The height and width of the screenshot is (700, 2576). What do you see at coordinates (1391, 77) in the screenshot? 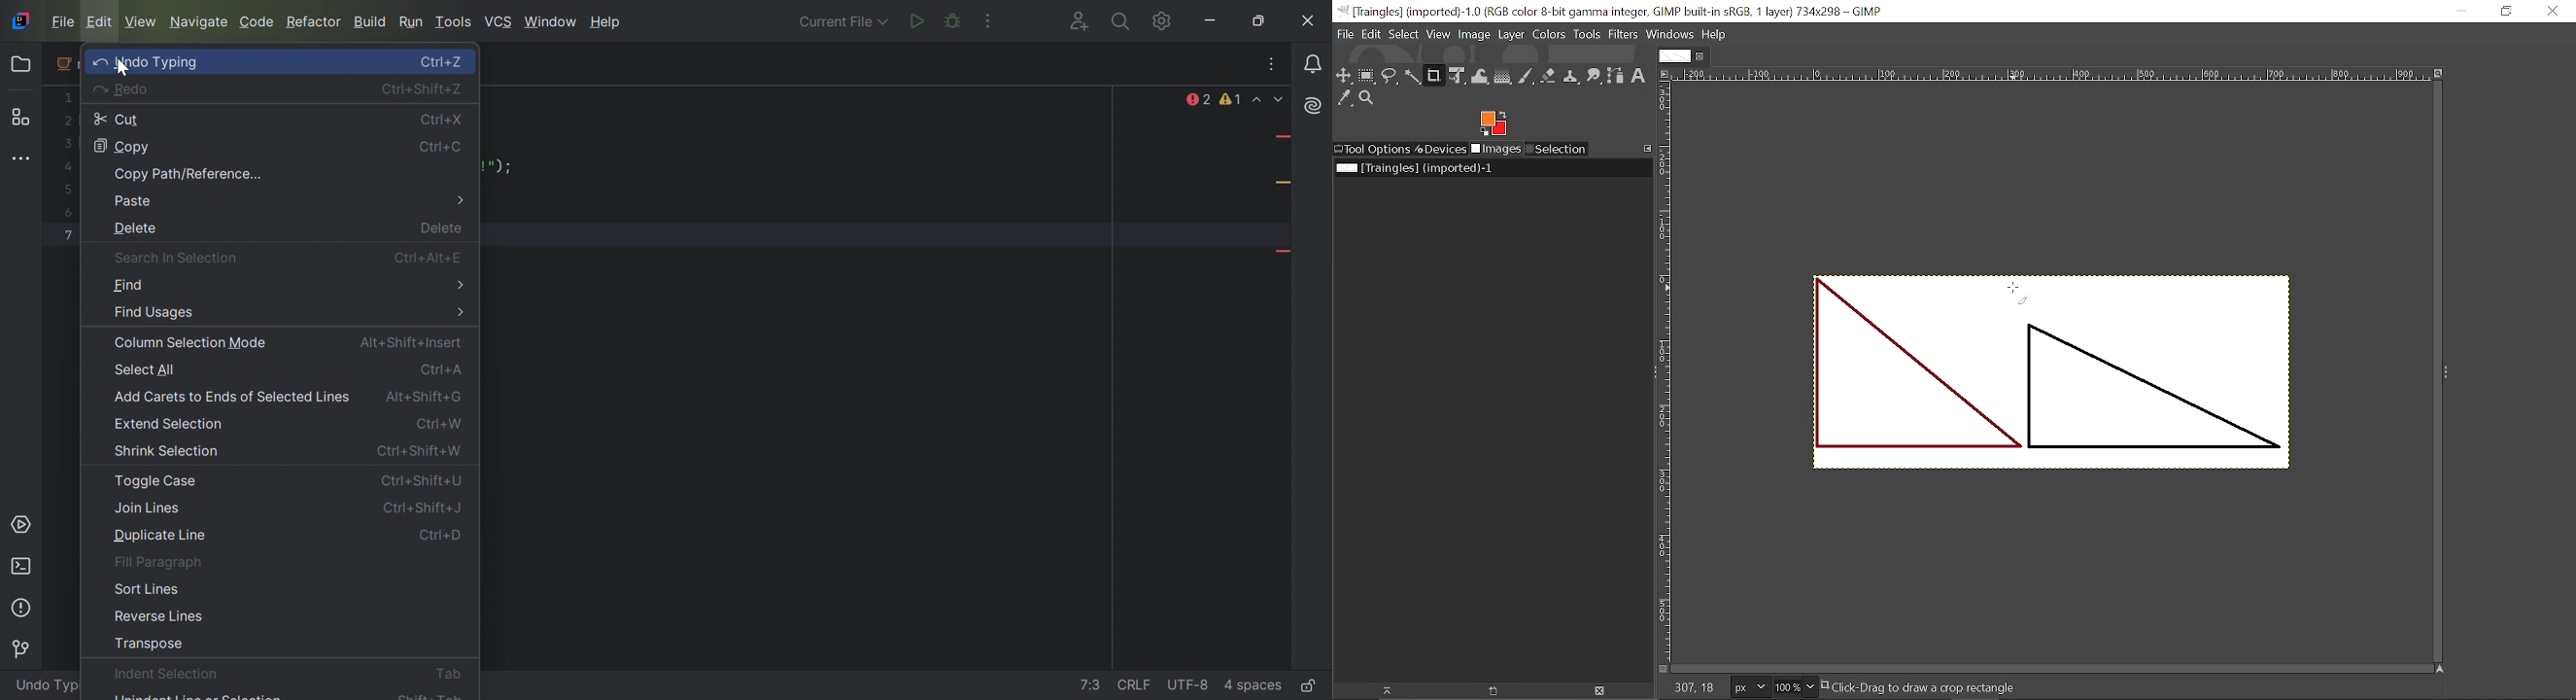
I see `Free select tool` at bounding box center [1391, 77].